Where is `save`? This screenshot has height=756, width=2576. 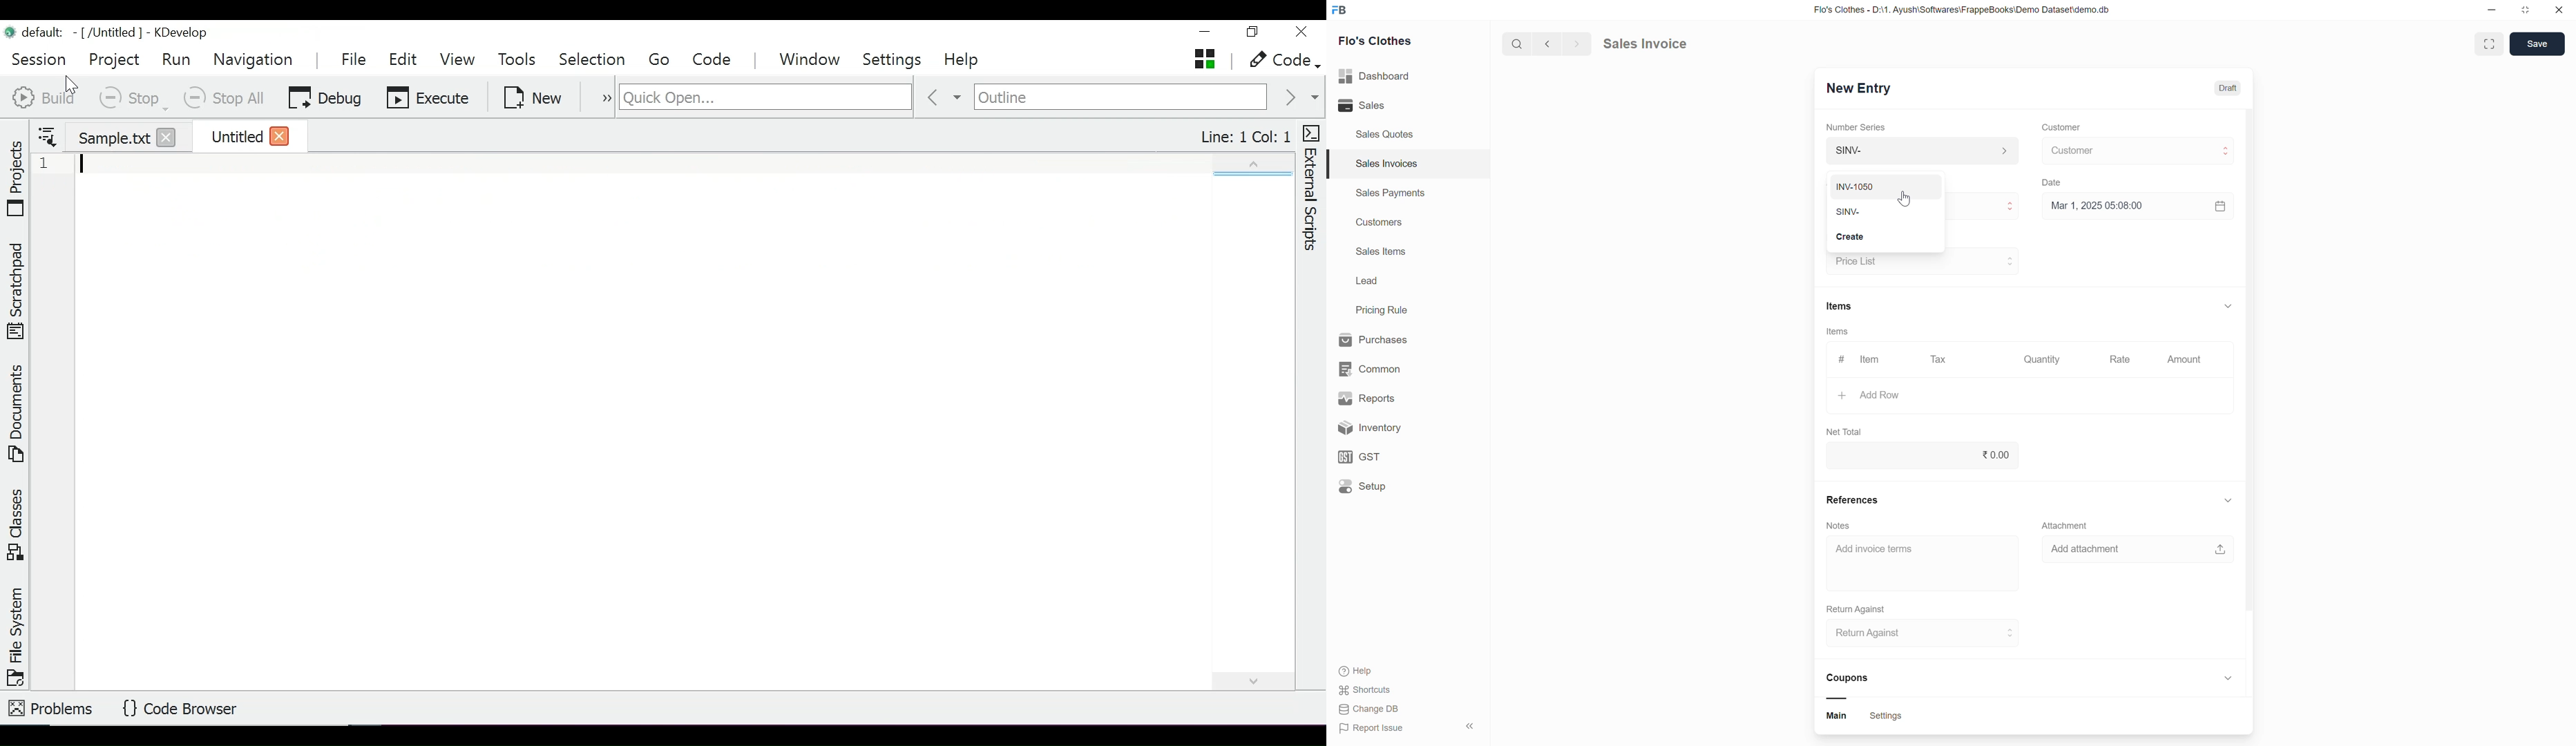
save is located at coordinates (2538, 45).